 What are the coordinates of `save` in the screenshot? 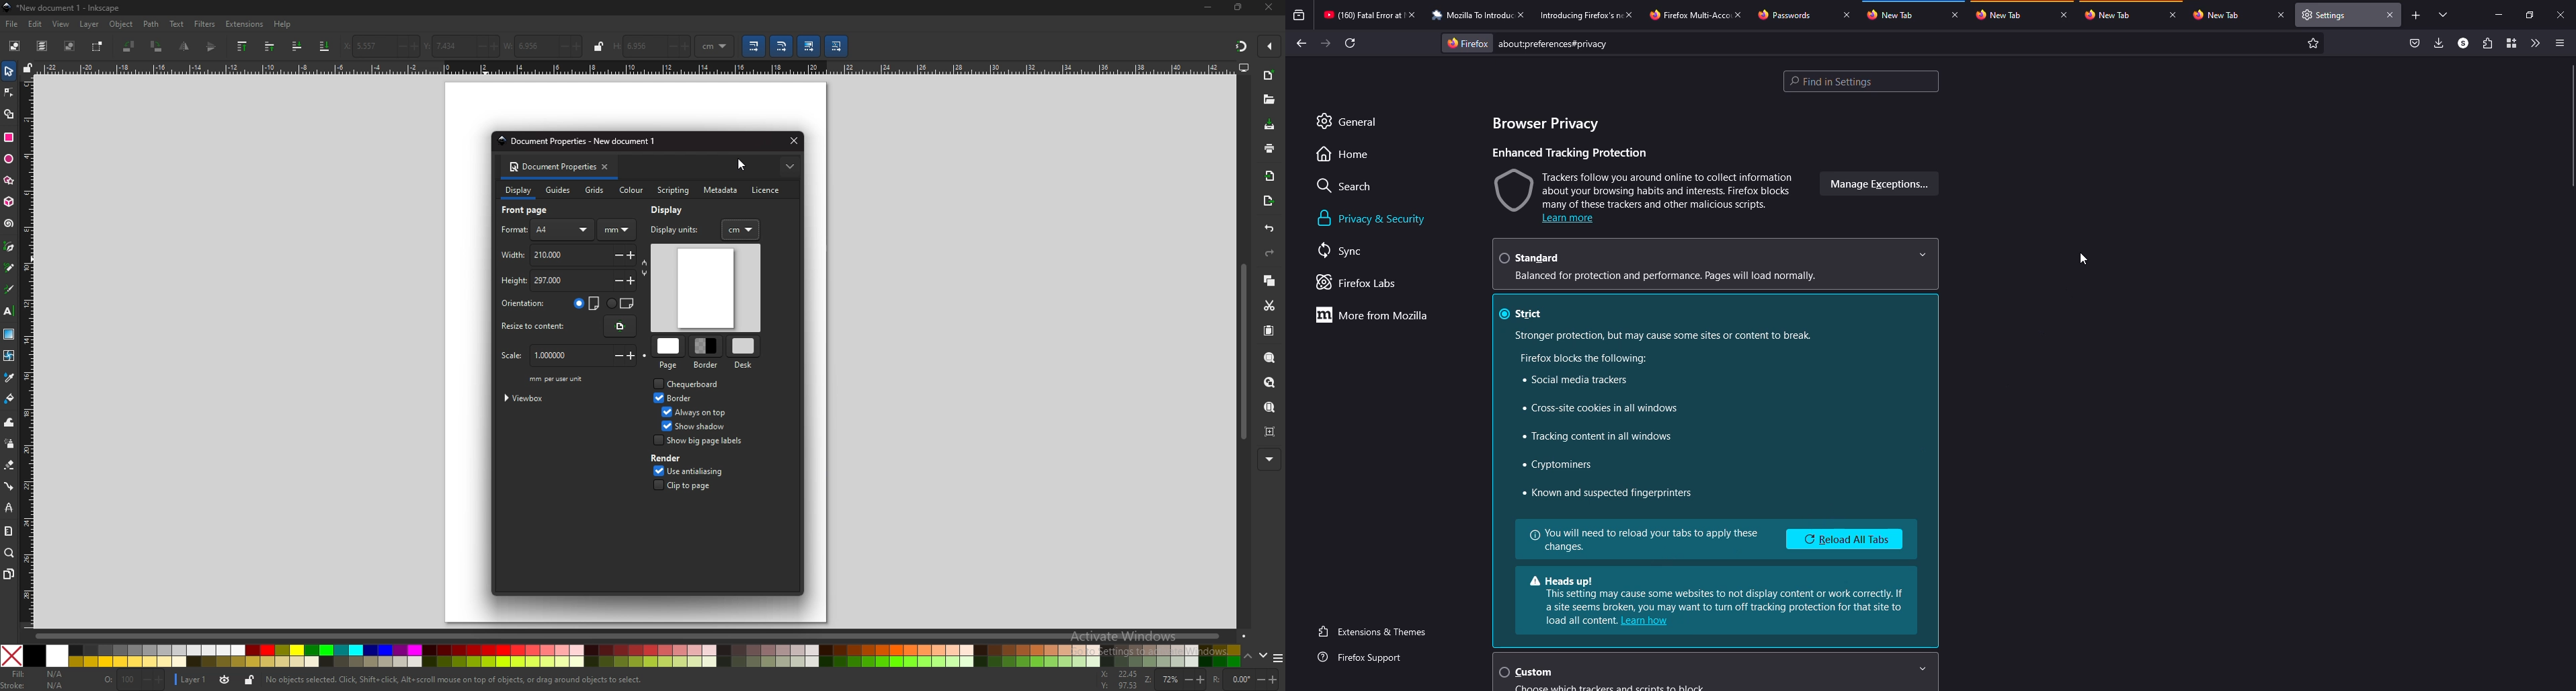 It's located at (1270, 125).